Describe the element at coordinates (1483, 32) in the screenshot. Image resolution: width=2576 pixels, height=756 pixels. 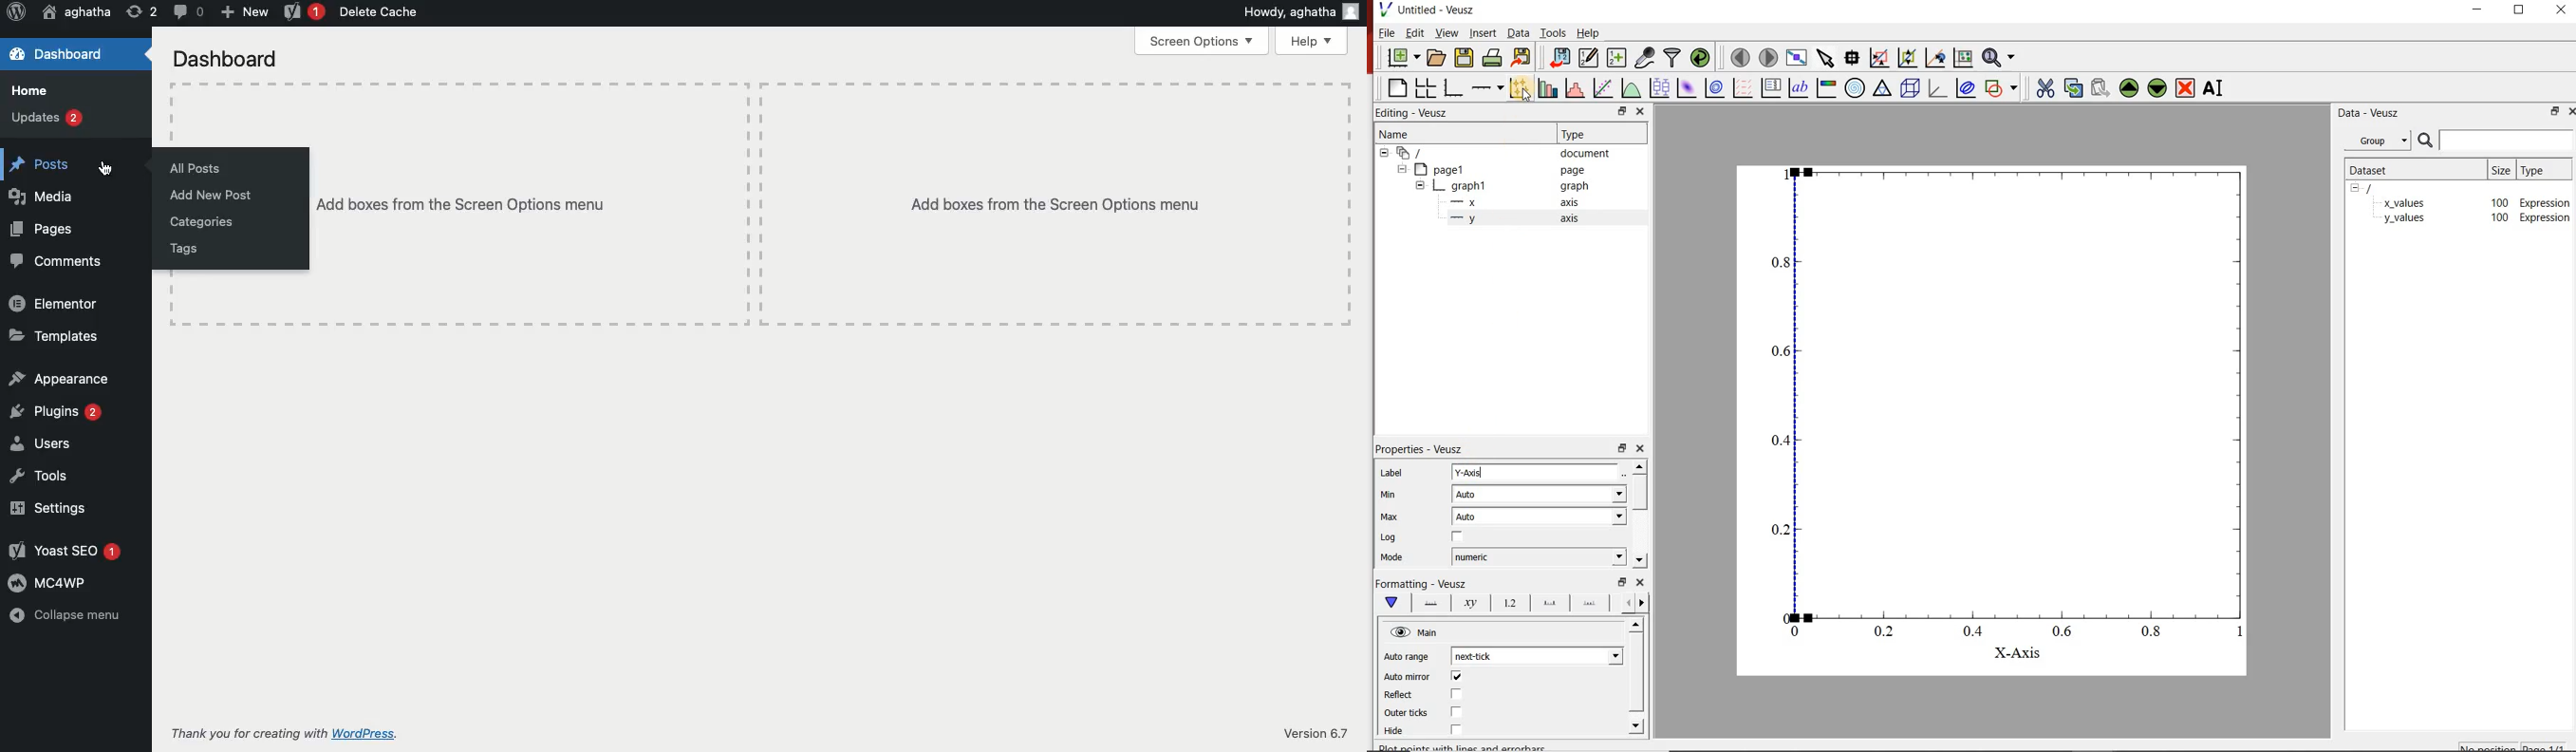
I see `insert` at that location.